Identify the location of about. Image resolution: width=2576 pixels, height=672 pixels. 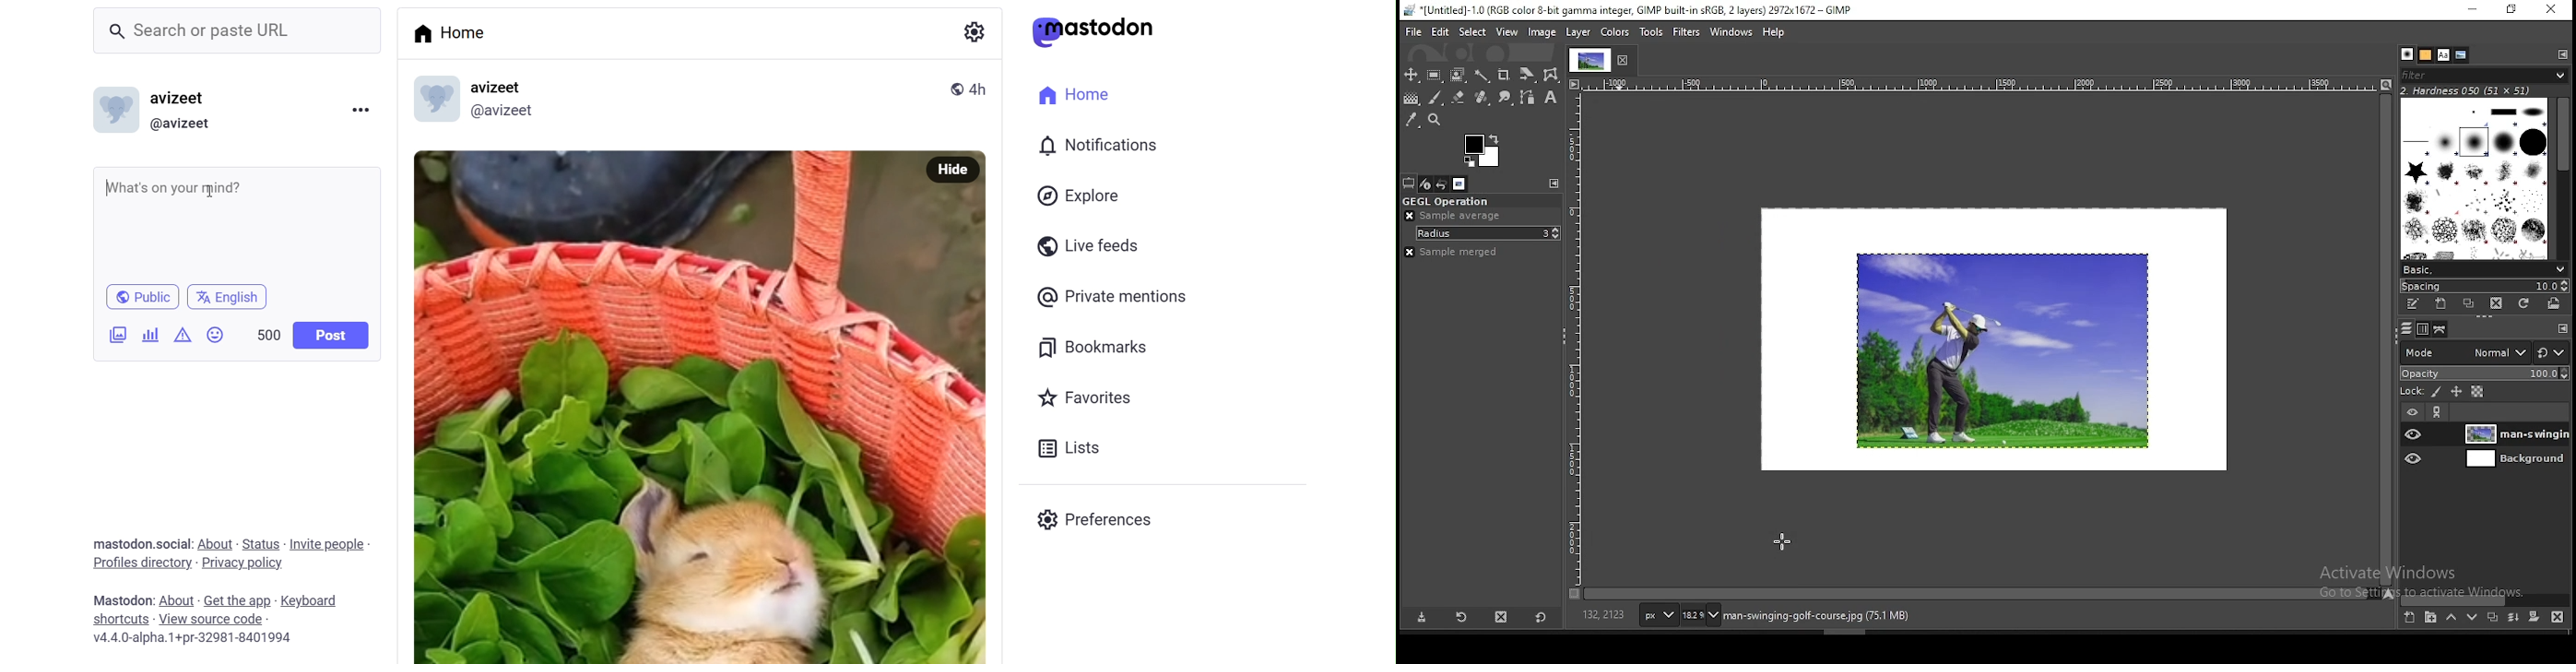
(178, 599).